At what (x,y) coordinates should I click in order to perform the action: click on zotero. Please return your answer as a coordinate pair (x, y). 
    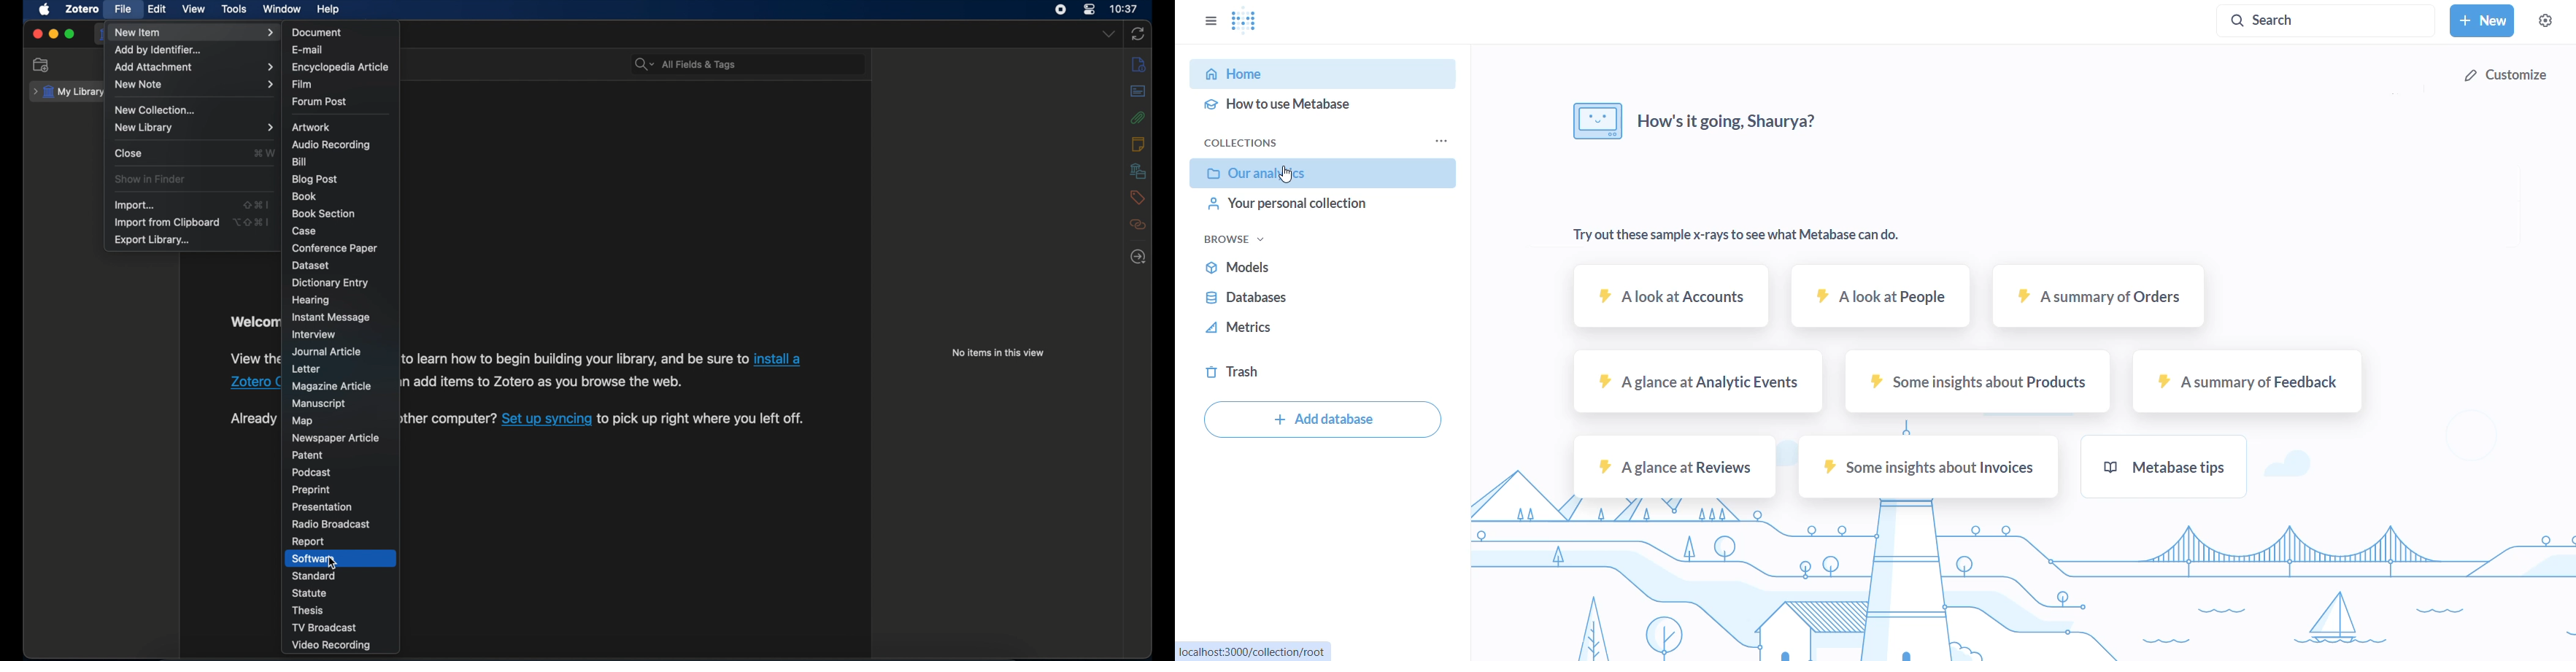
    Looking at the image, I should click on (84, 9).